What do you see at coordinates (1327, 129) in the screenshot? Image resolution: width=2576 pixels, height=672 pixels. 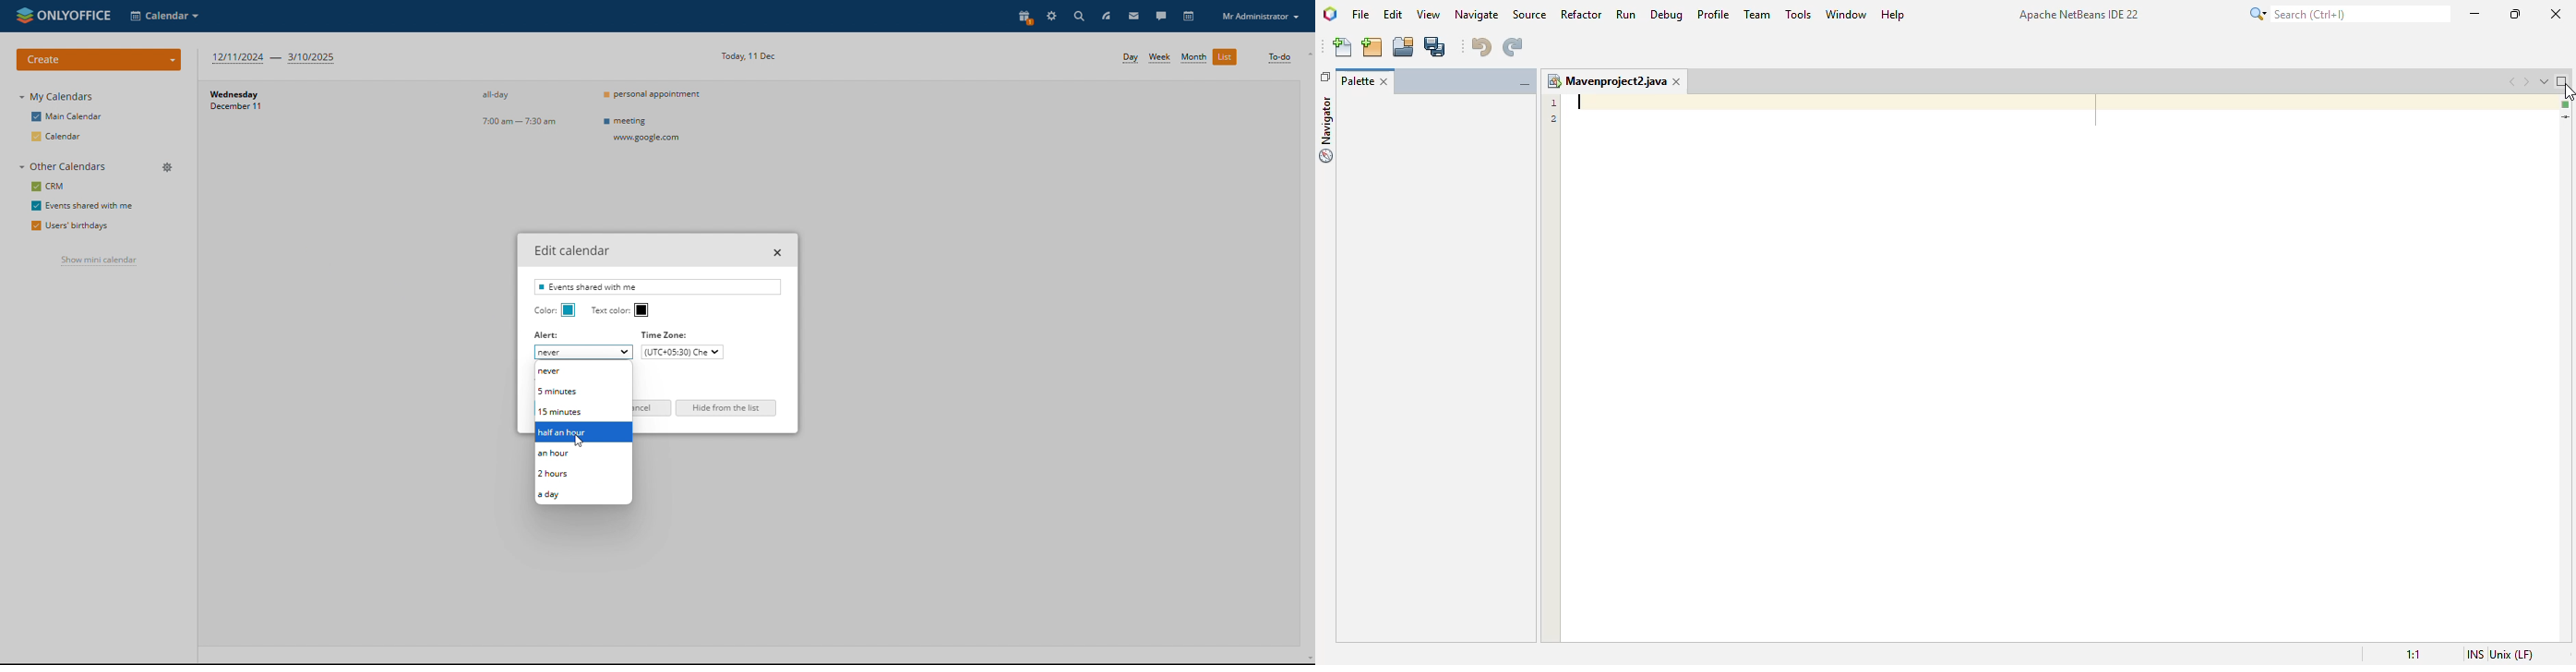 I see `navigator window` at bounding box center [1327, 129].